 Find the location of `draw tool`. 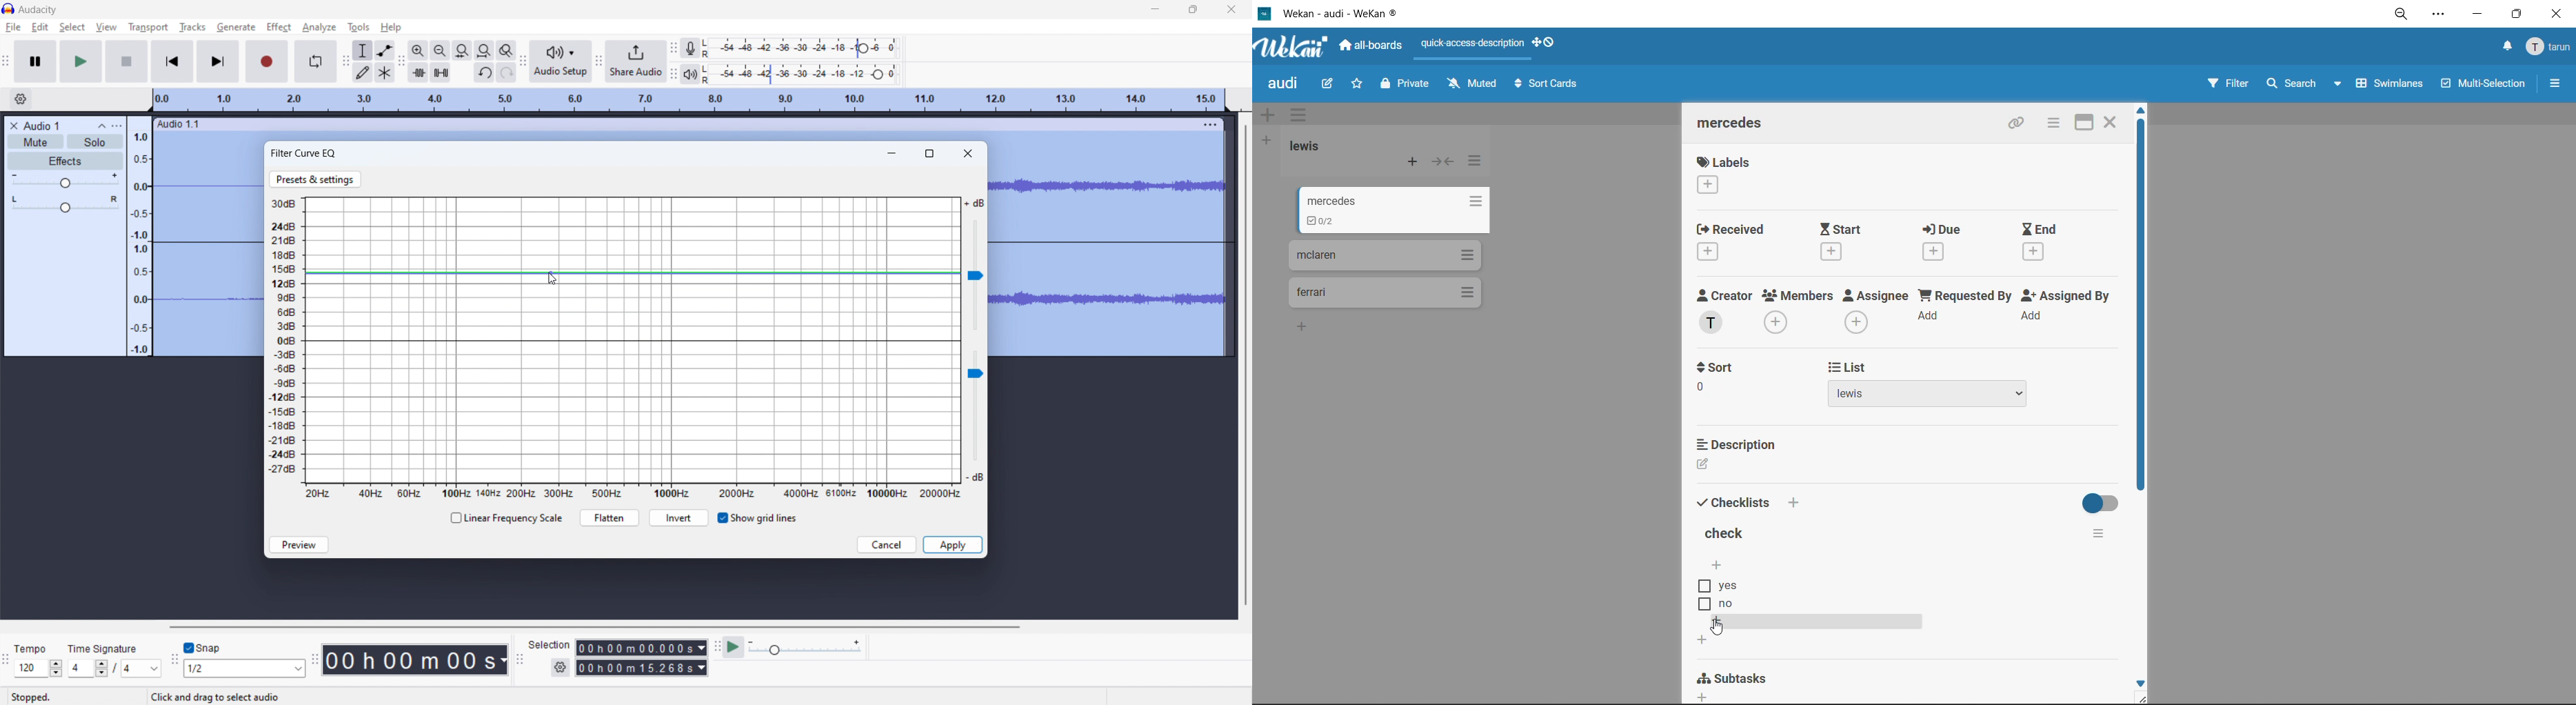

draw tool is located at coordinates (363, 72).